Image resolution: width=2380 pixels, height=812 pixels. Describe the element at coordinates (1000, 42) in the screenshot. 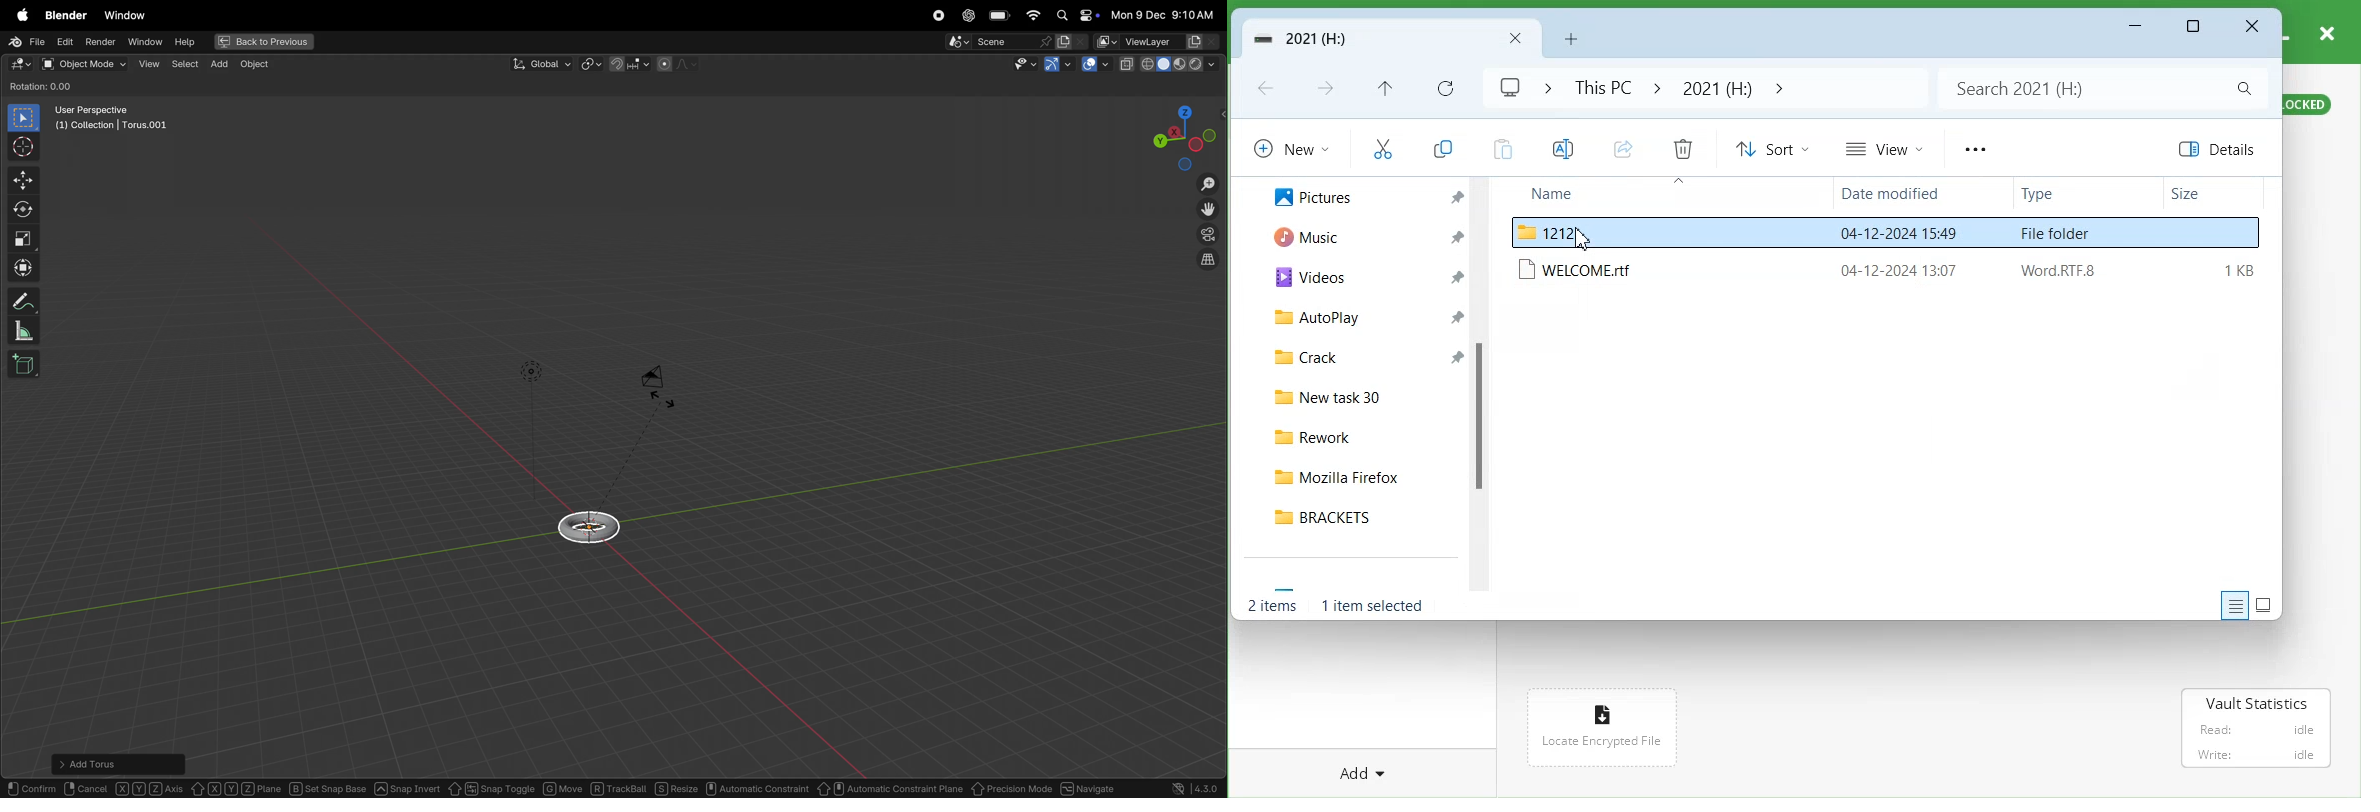

I see `scene` at that location.